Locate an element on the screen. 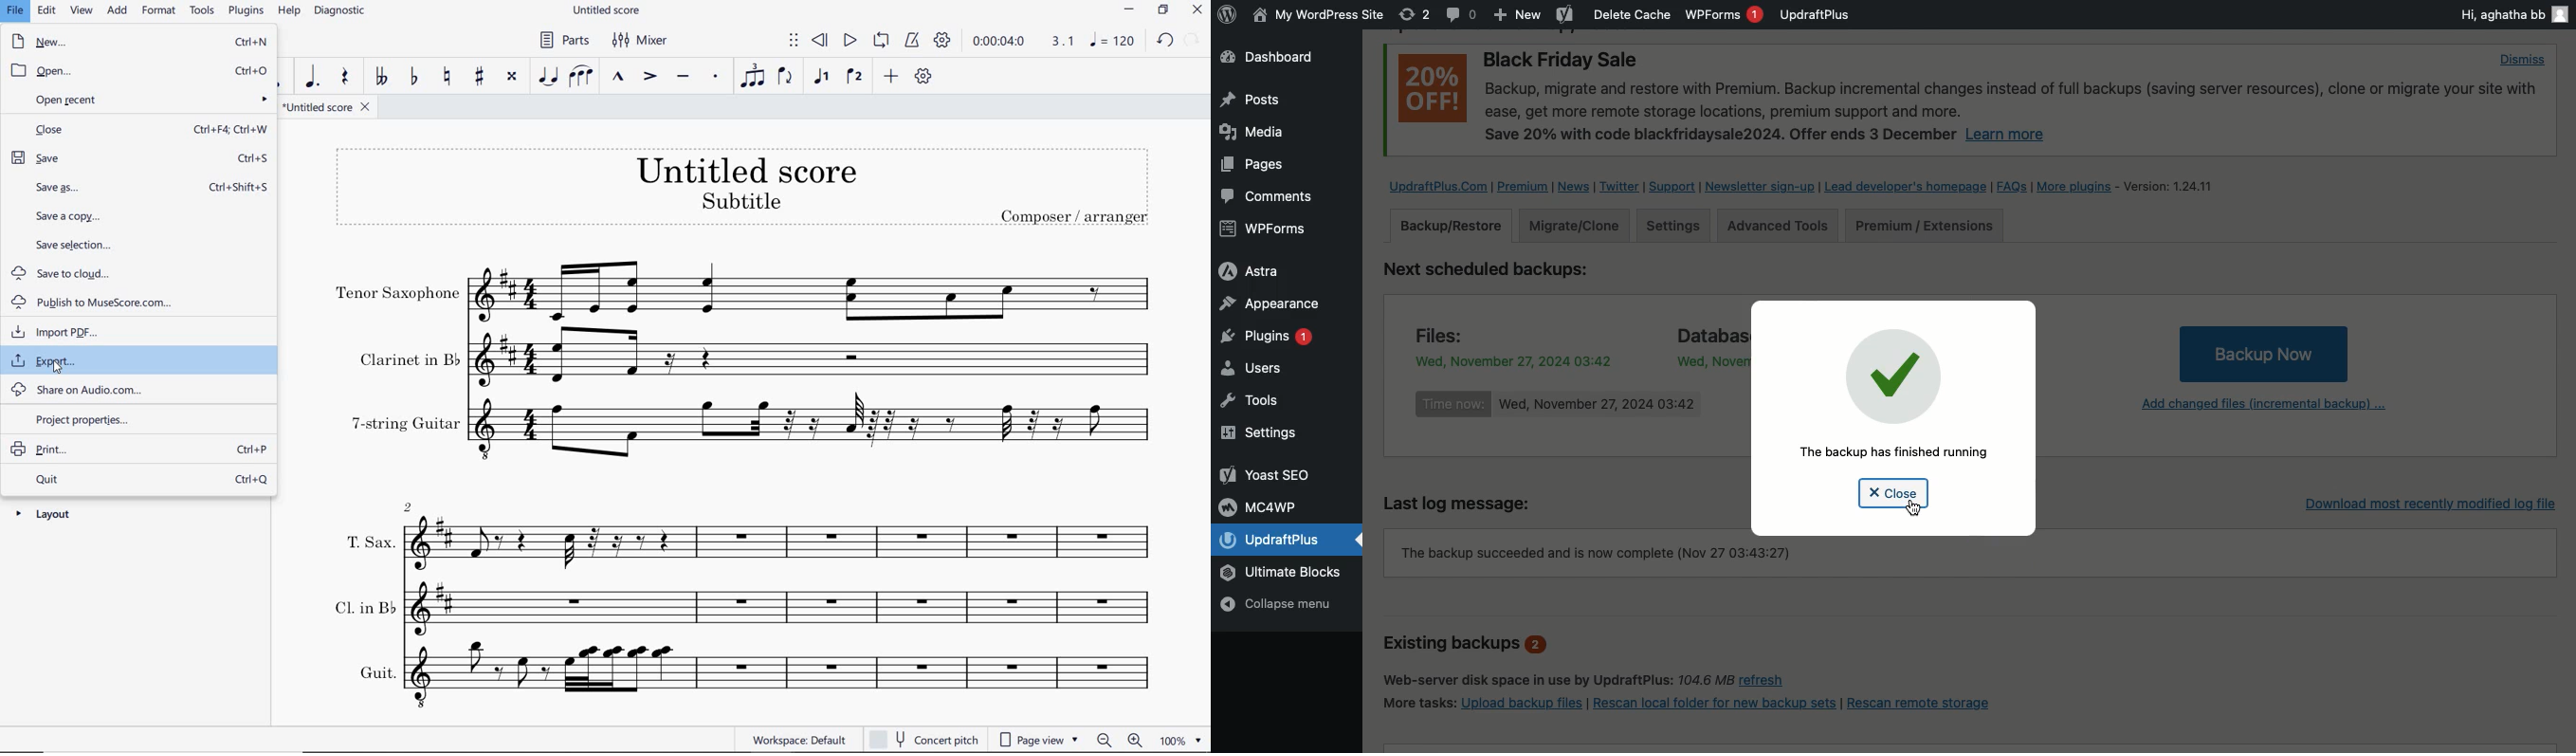  Advanced tools is located at coordinates (1775, 226).